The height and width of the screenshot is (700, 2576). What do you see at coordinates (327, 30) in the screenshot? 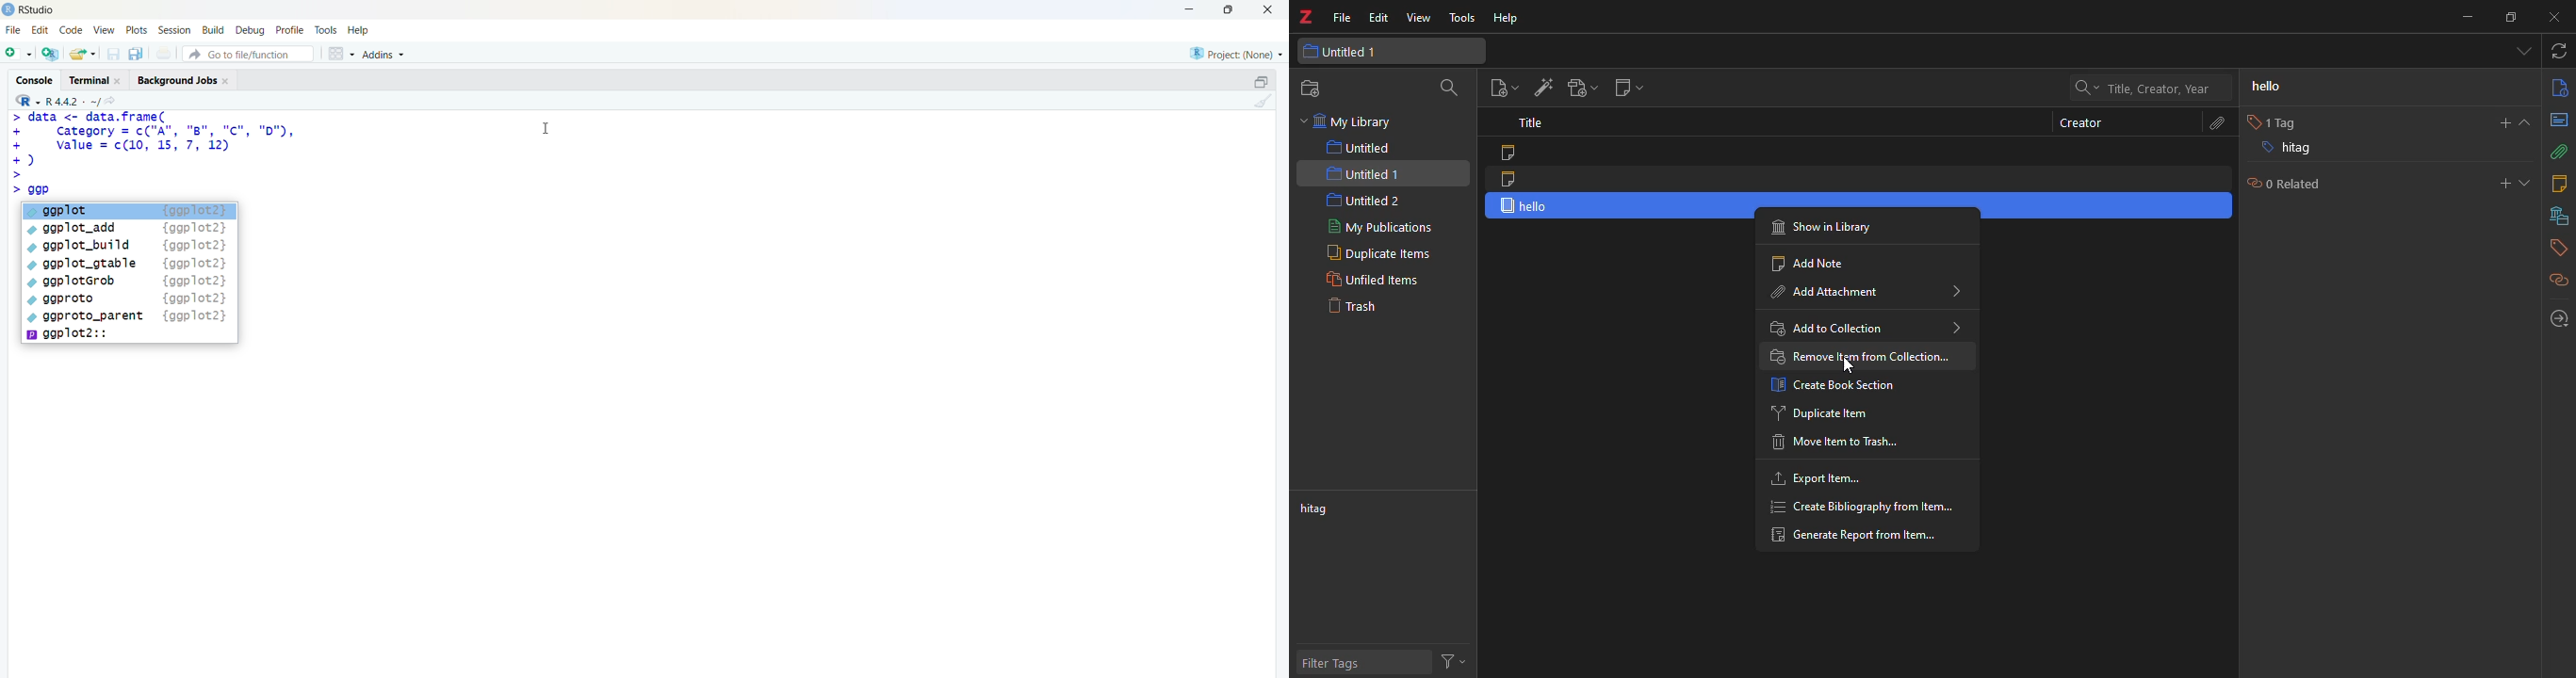
I see `tools` at bounding box center [327, 30].